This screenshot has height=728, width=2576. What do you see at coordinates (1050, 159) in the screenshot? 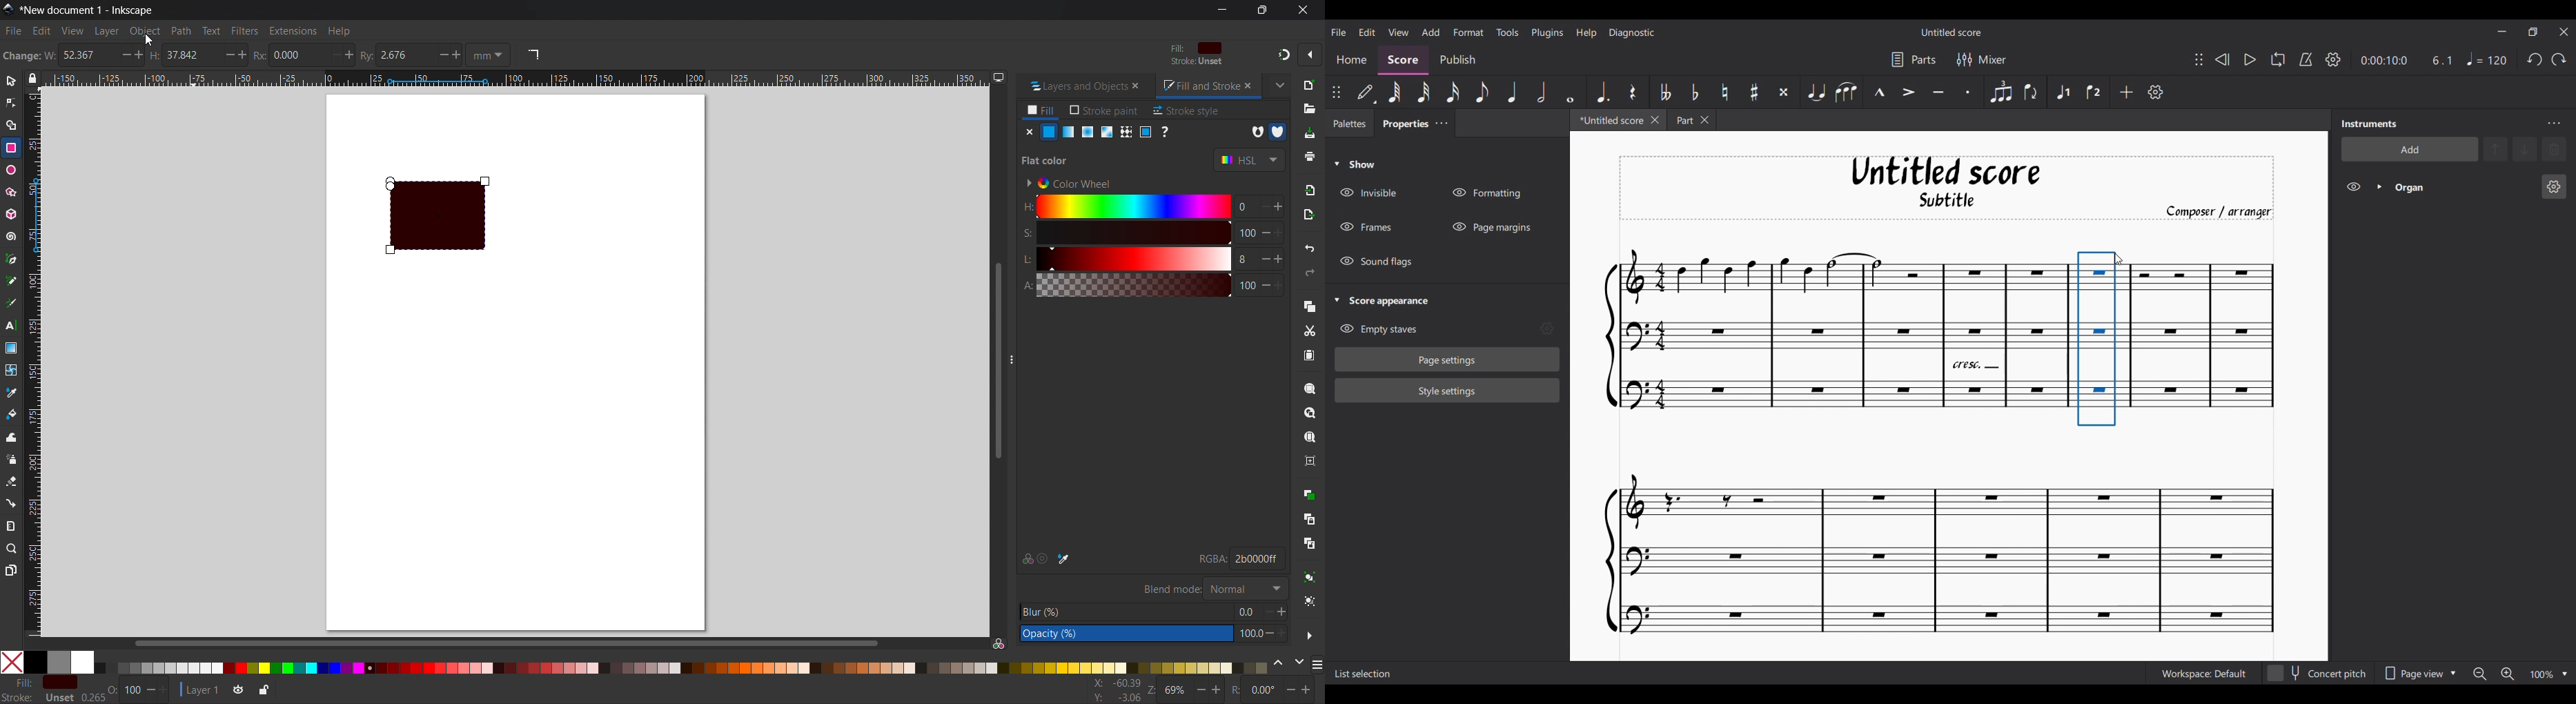
I see `flat color` at bounding box center [1050, 159].